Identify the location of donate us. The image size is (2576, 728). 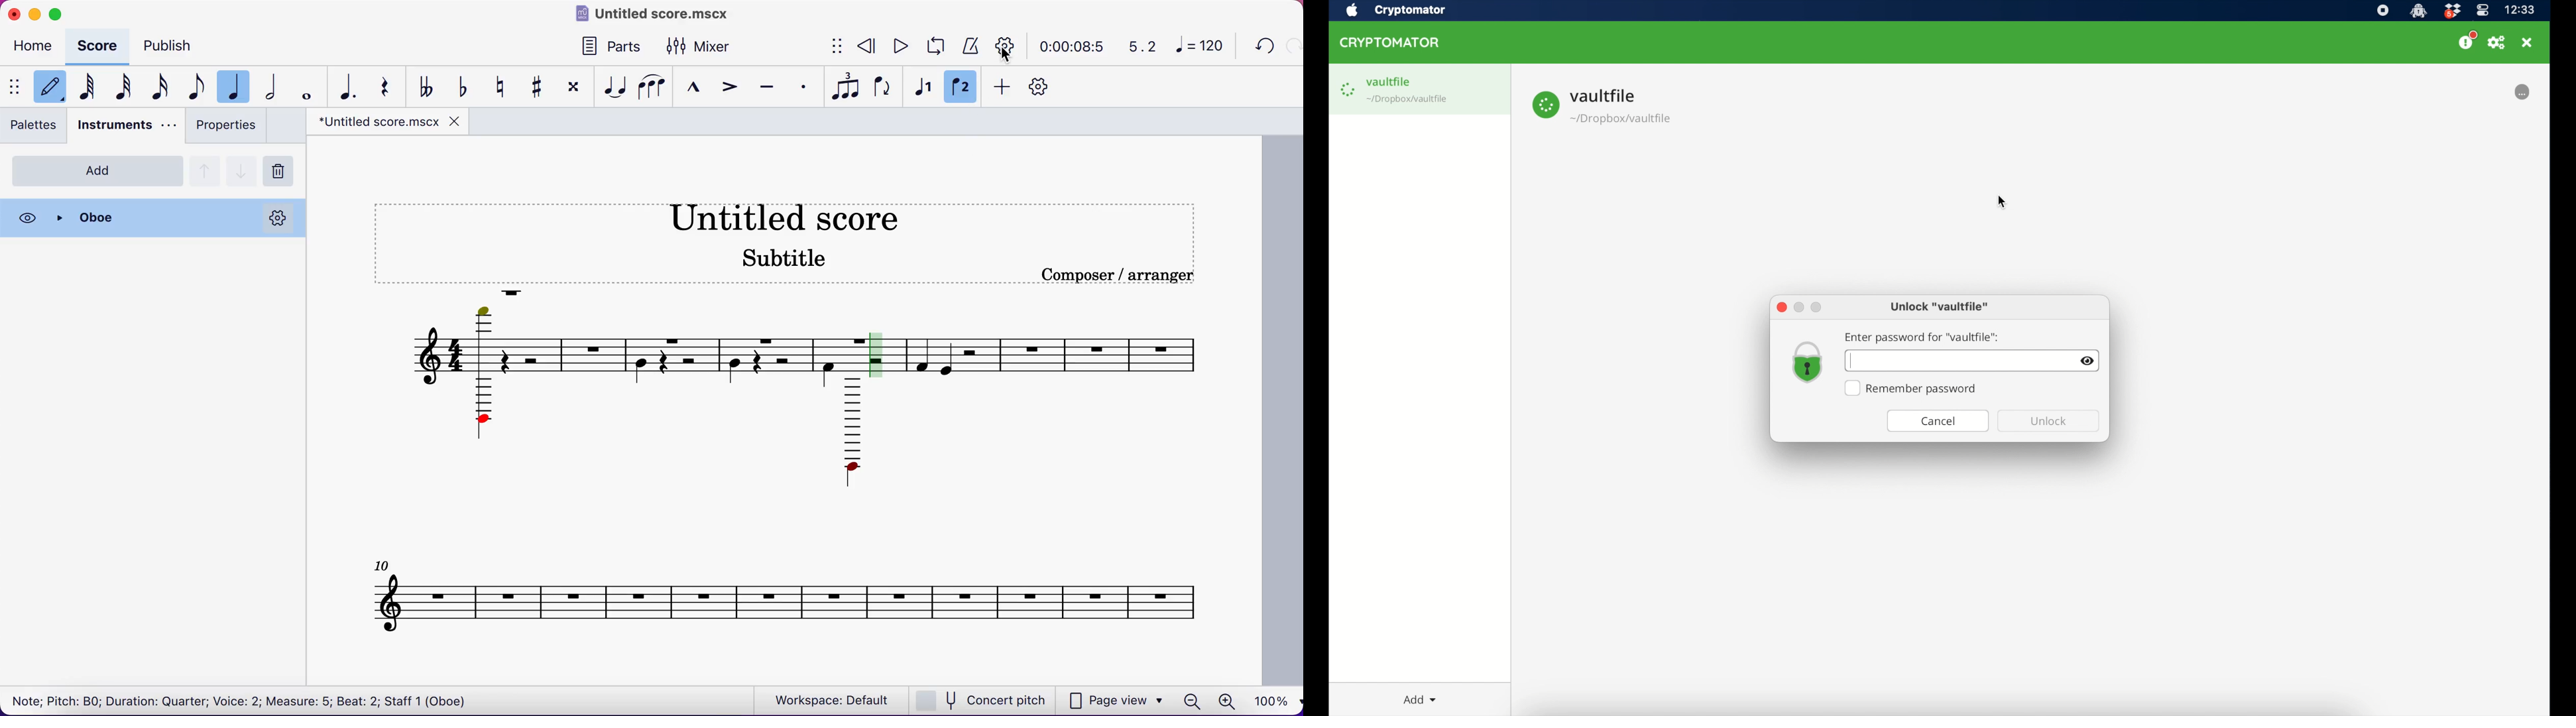
(2467, 40).